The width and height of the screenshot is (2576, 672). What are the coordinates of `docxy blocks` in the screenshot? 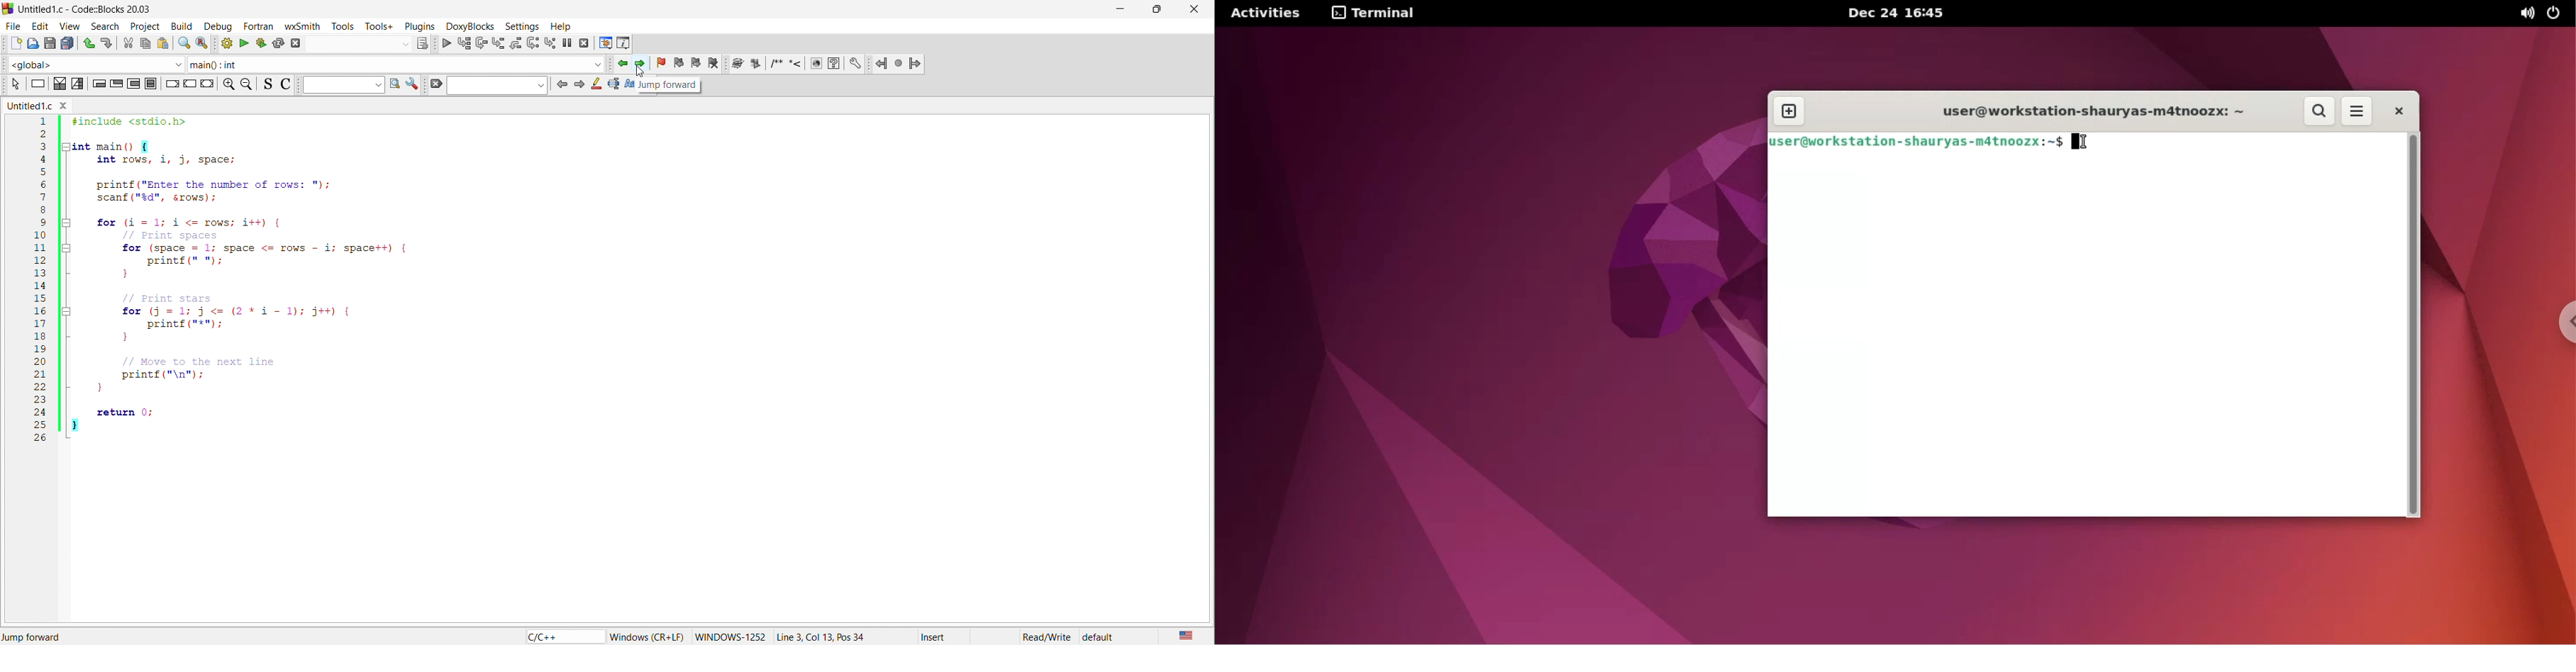 It's located at (790, 61).